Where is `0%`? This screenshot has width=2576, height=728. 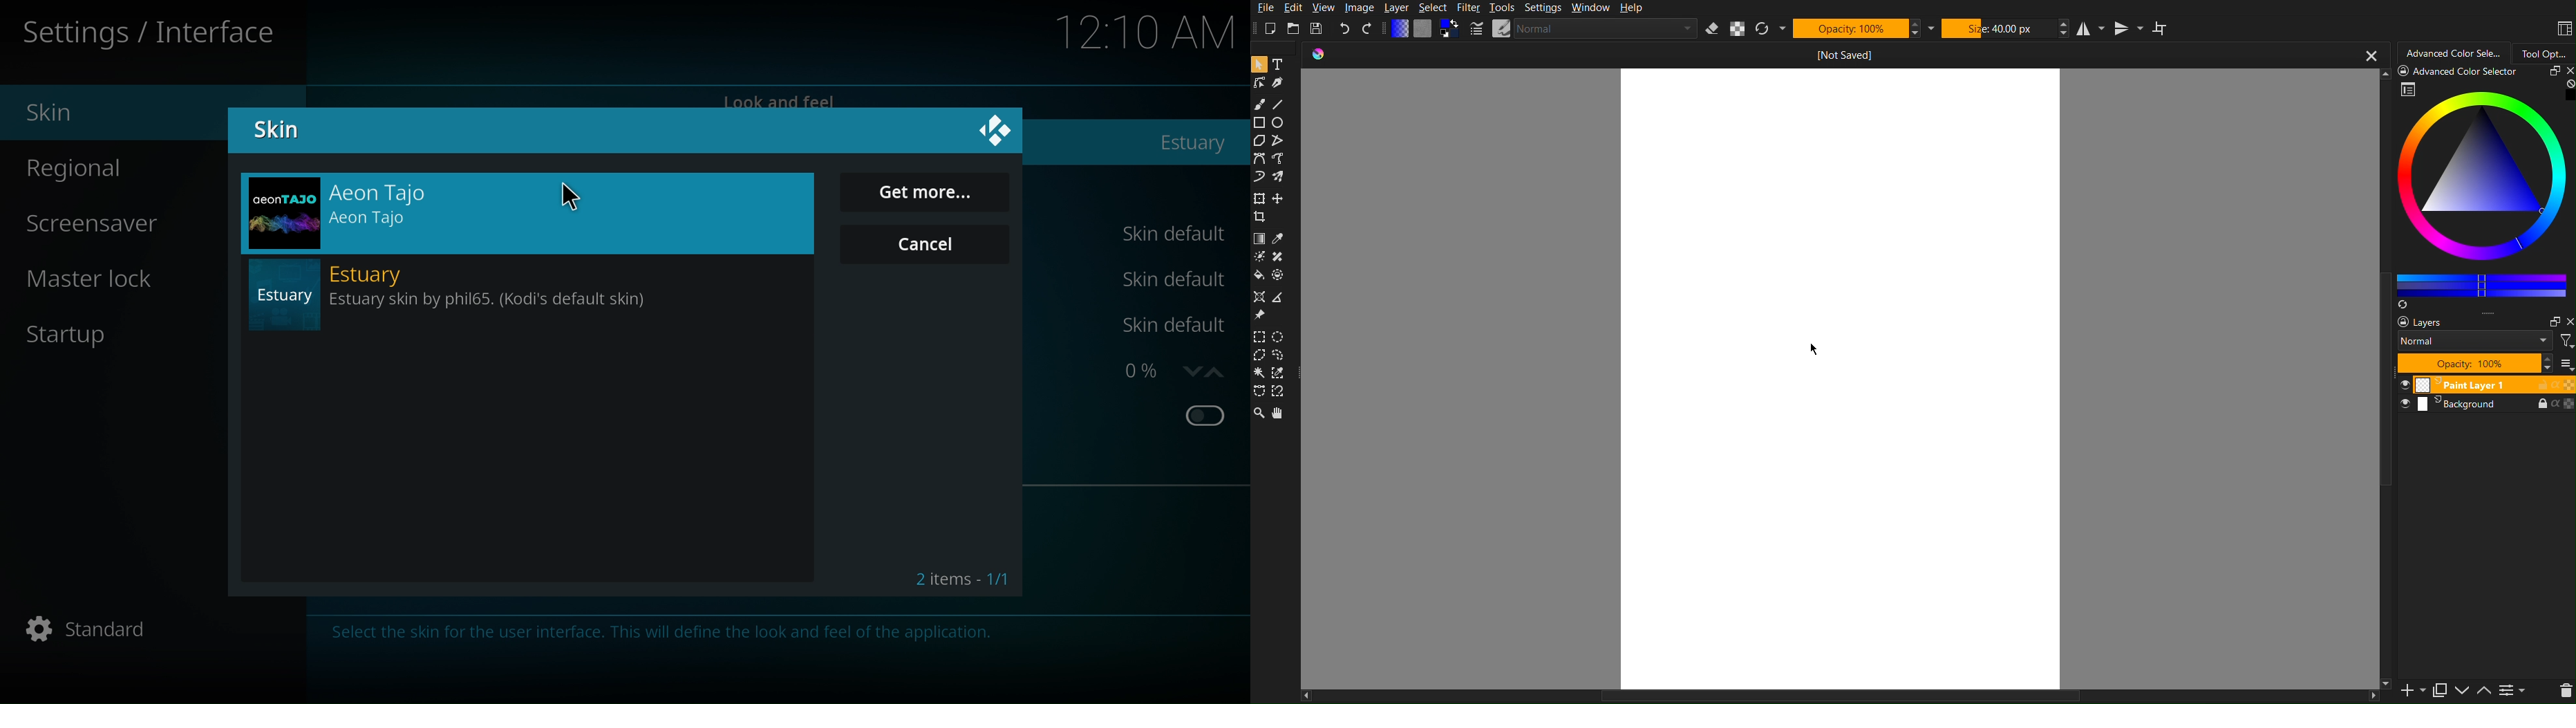 0% is located at coordinates (1143, 371).